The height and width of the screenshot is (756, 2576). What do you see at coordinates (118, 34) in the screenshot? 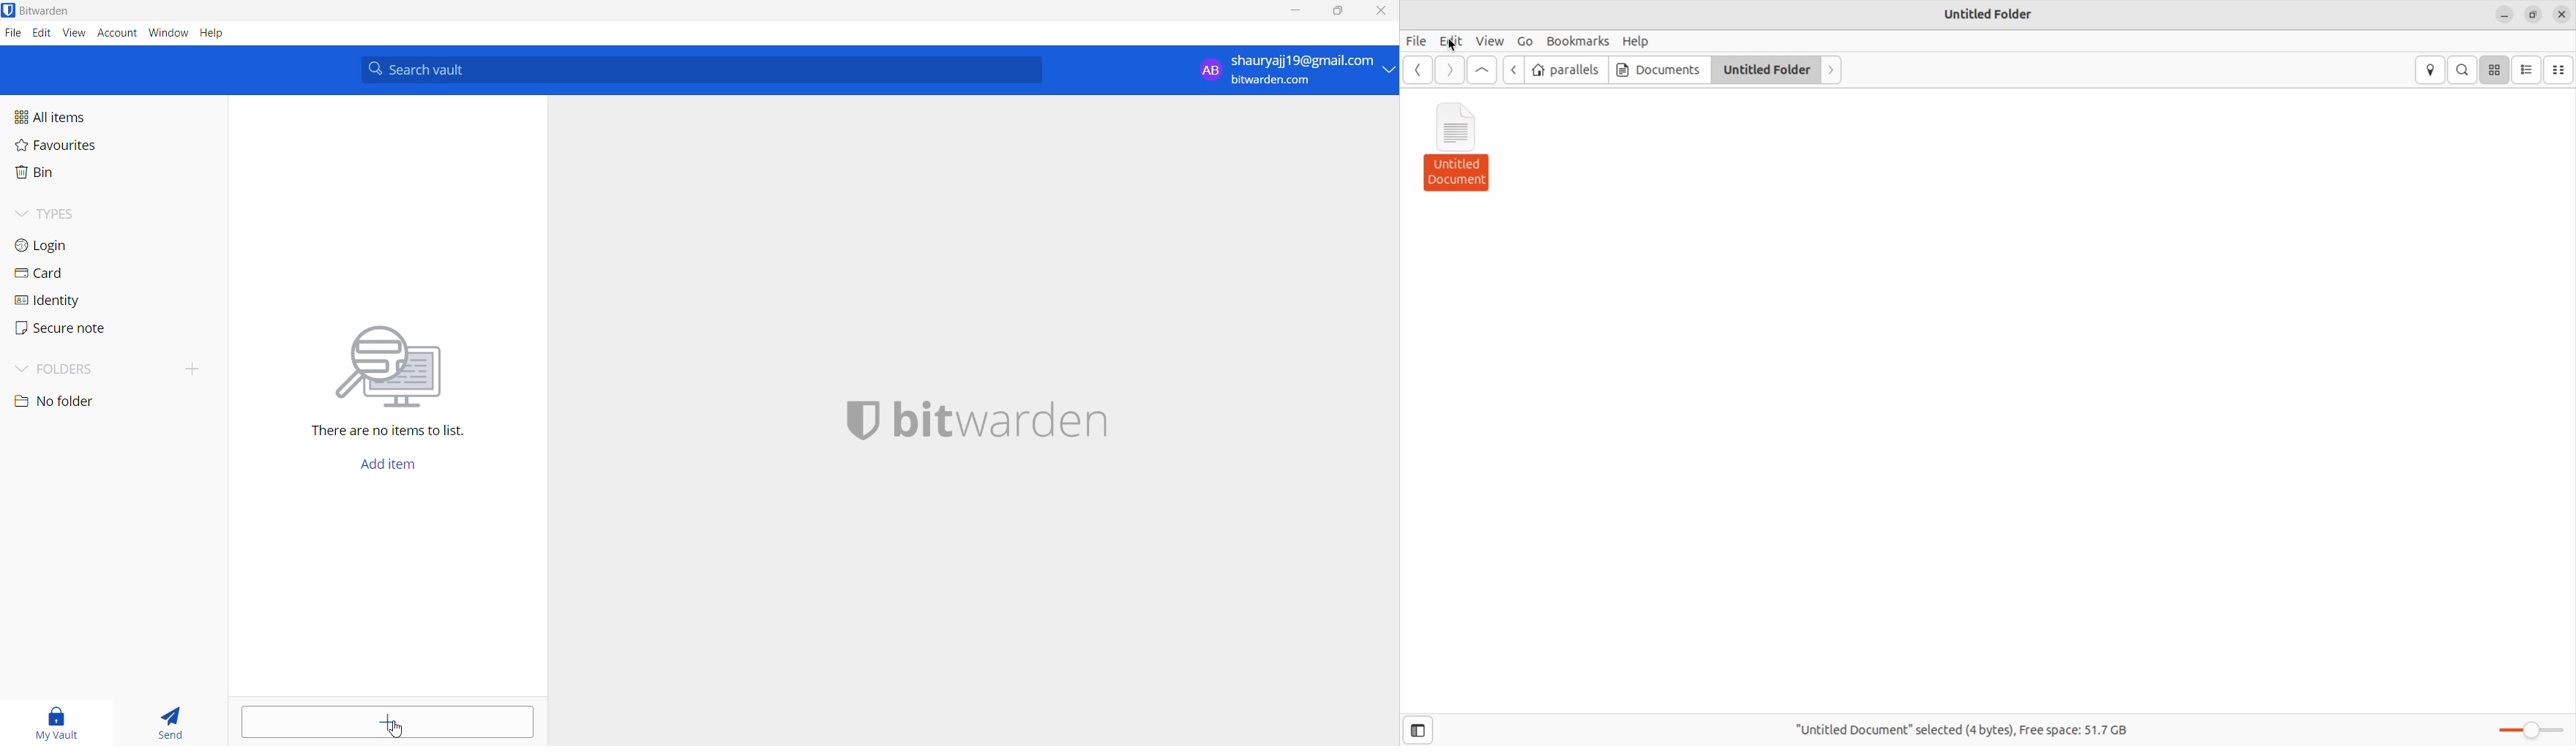
I see `account` at bounding box center [118, 34].